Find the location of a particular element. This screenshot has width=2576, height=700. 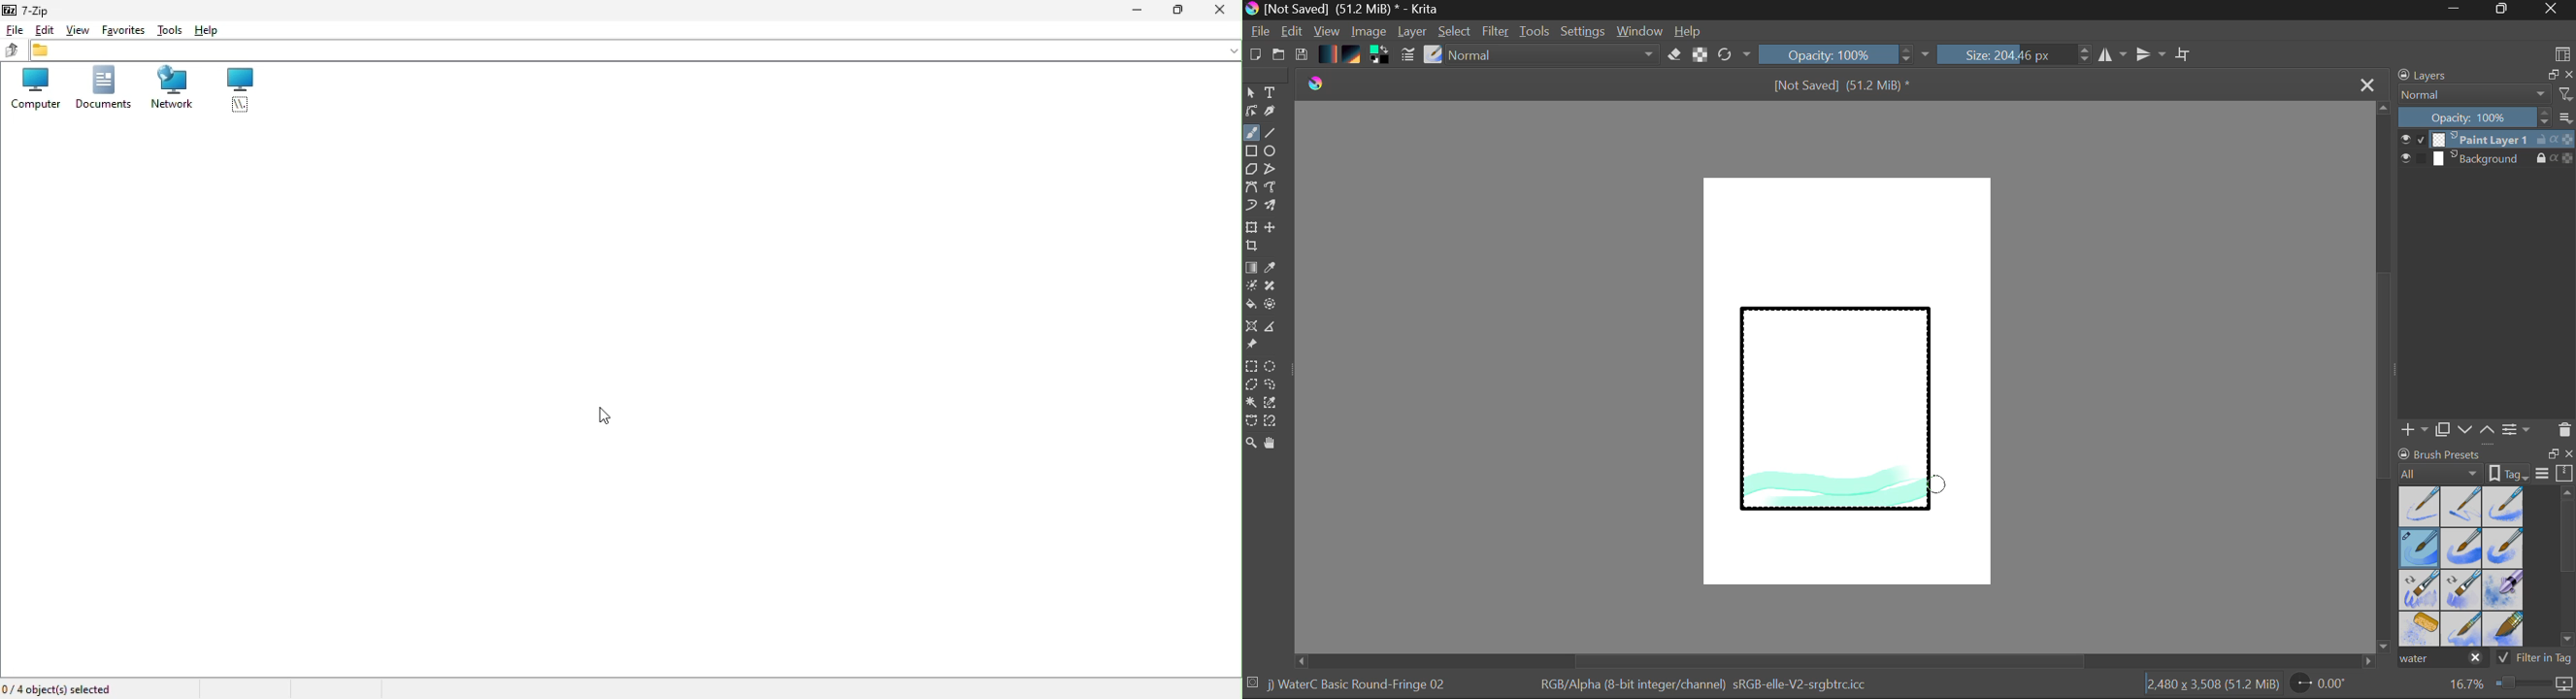

Water C - Grunge is located at coordinates (2504, 548).